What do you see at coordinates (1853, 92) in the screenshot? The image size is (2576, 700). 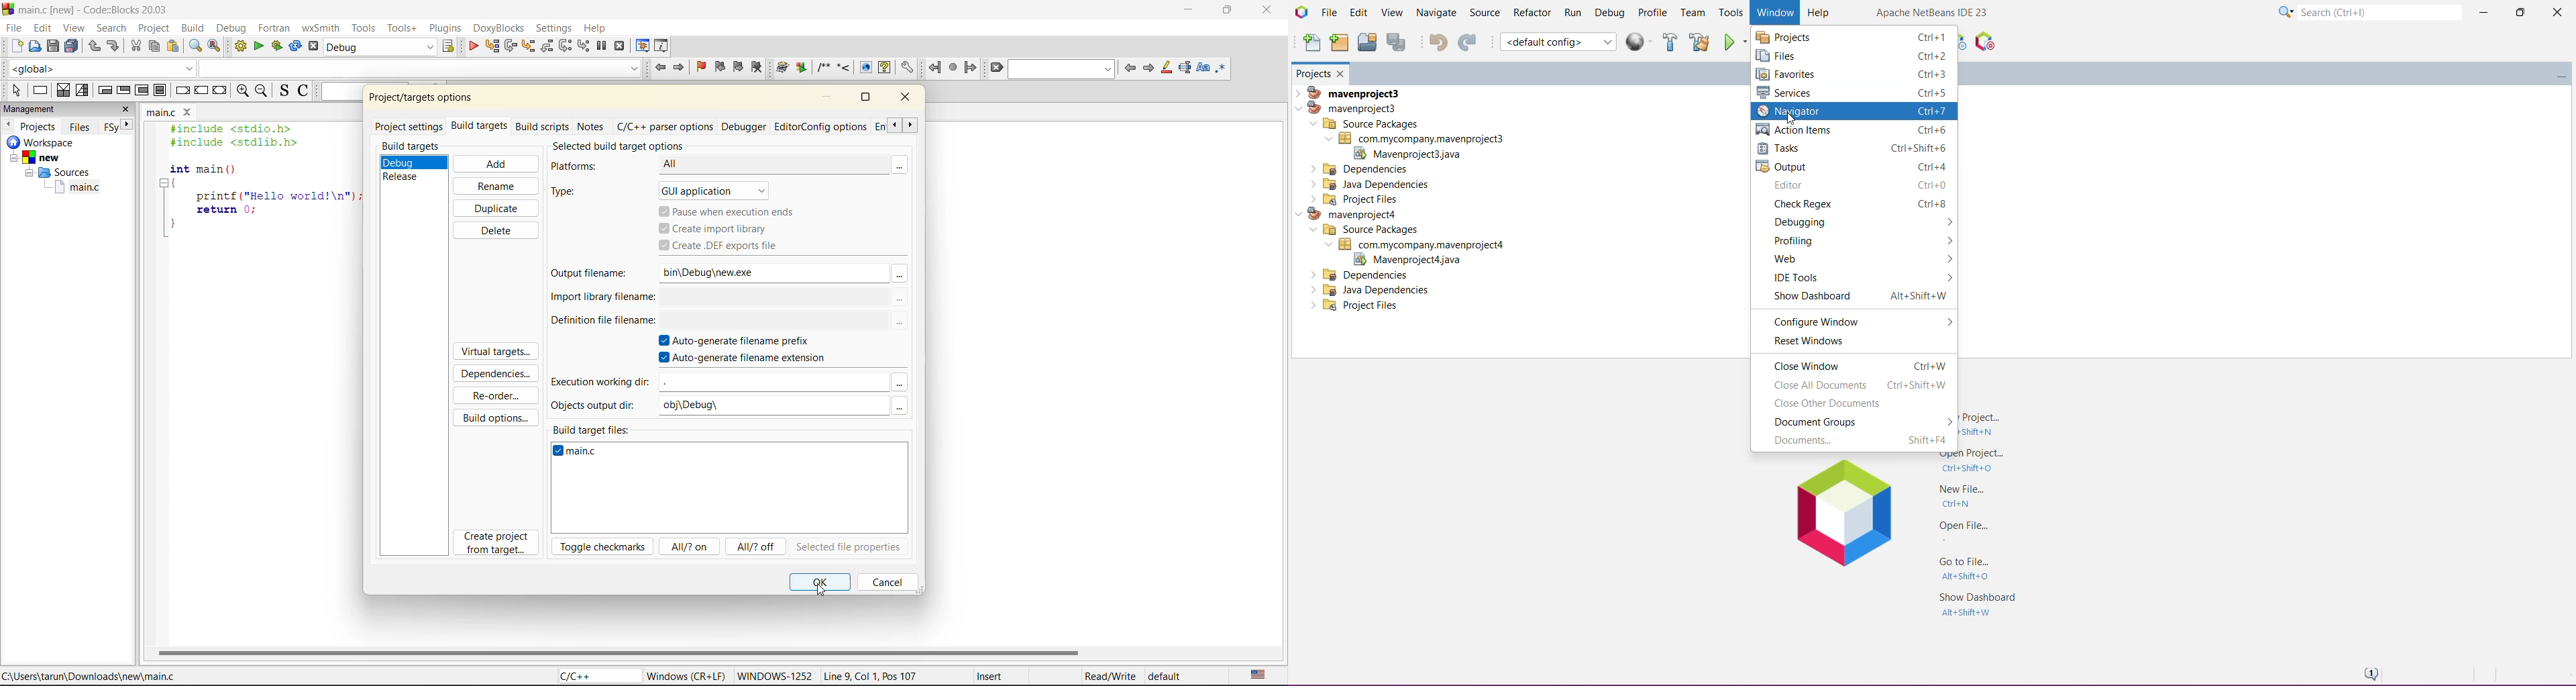 I see `Services` at bounding box center [1853, 92].